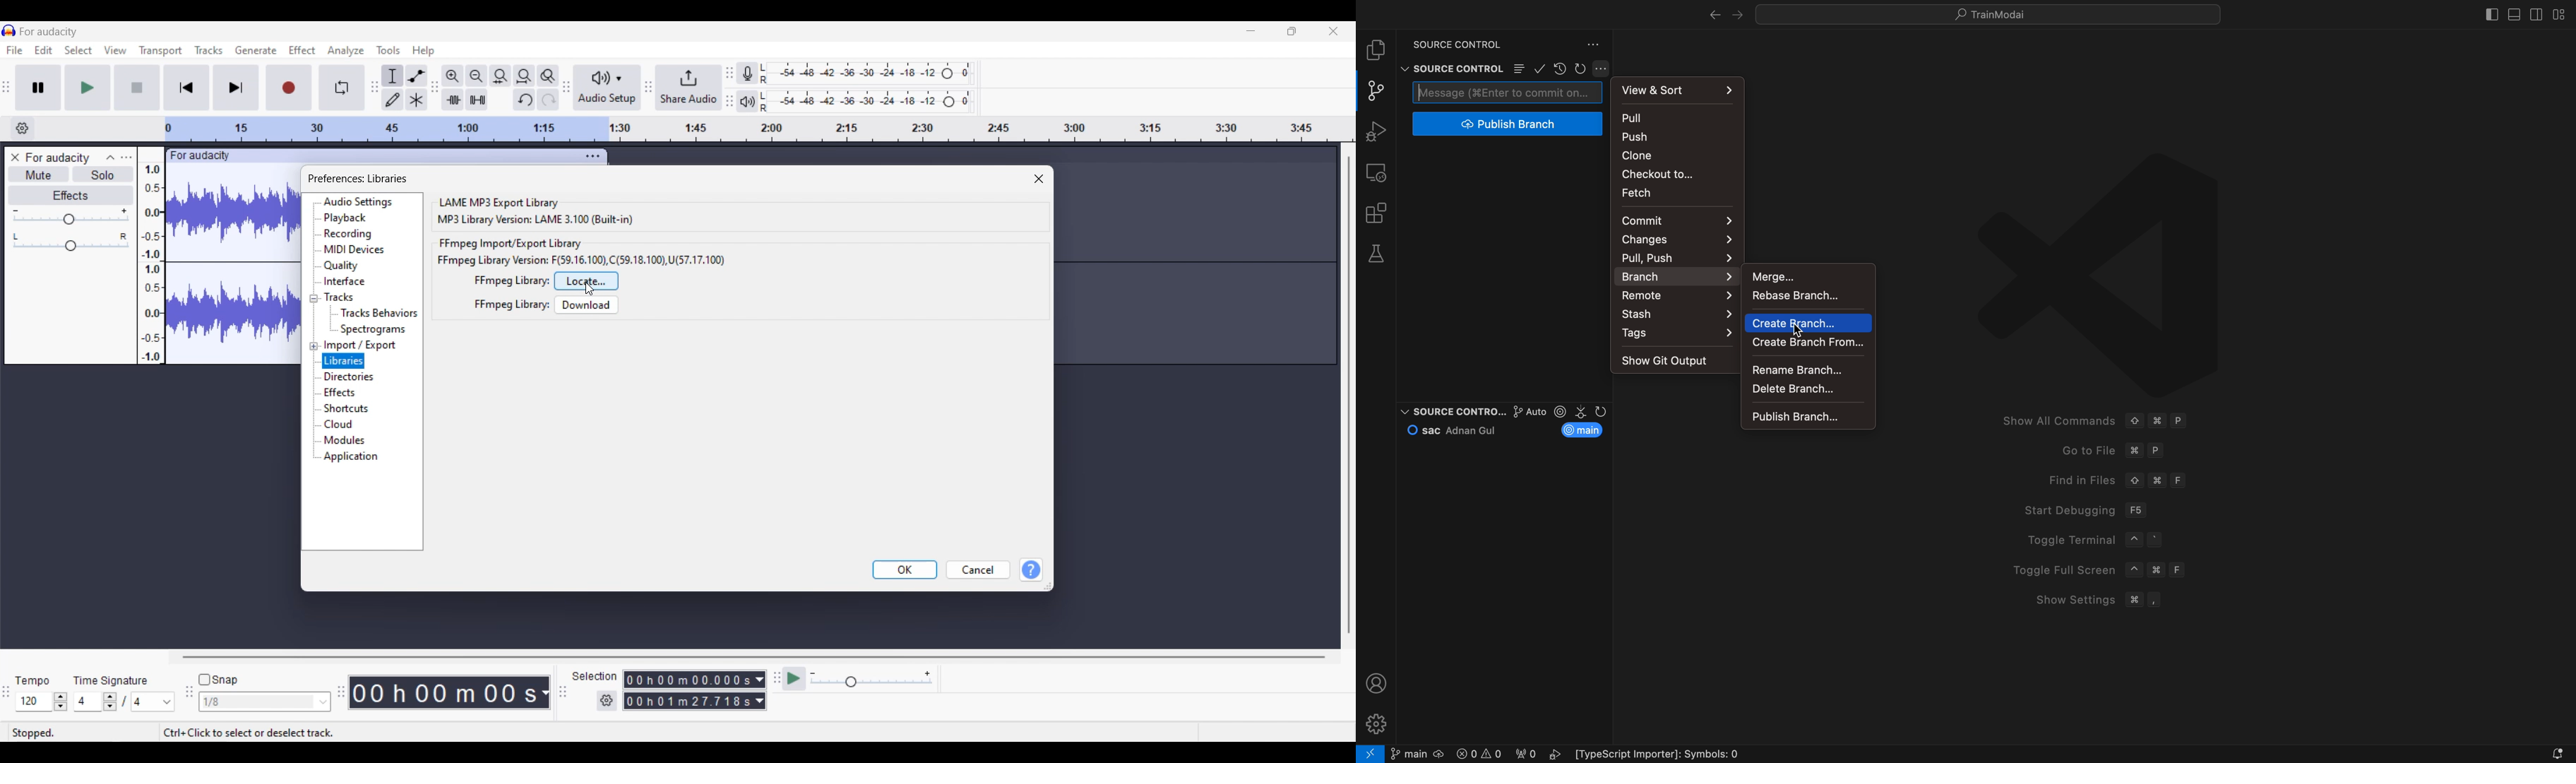 This screenshot has width=2576, height=784. What do you see at coordinates (1457, 429) in the screenshot?
I see `commit and author name` at bounding box center [1457, 429].